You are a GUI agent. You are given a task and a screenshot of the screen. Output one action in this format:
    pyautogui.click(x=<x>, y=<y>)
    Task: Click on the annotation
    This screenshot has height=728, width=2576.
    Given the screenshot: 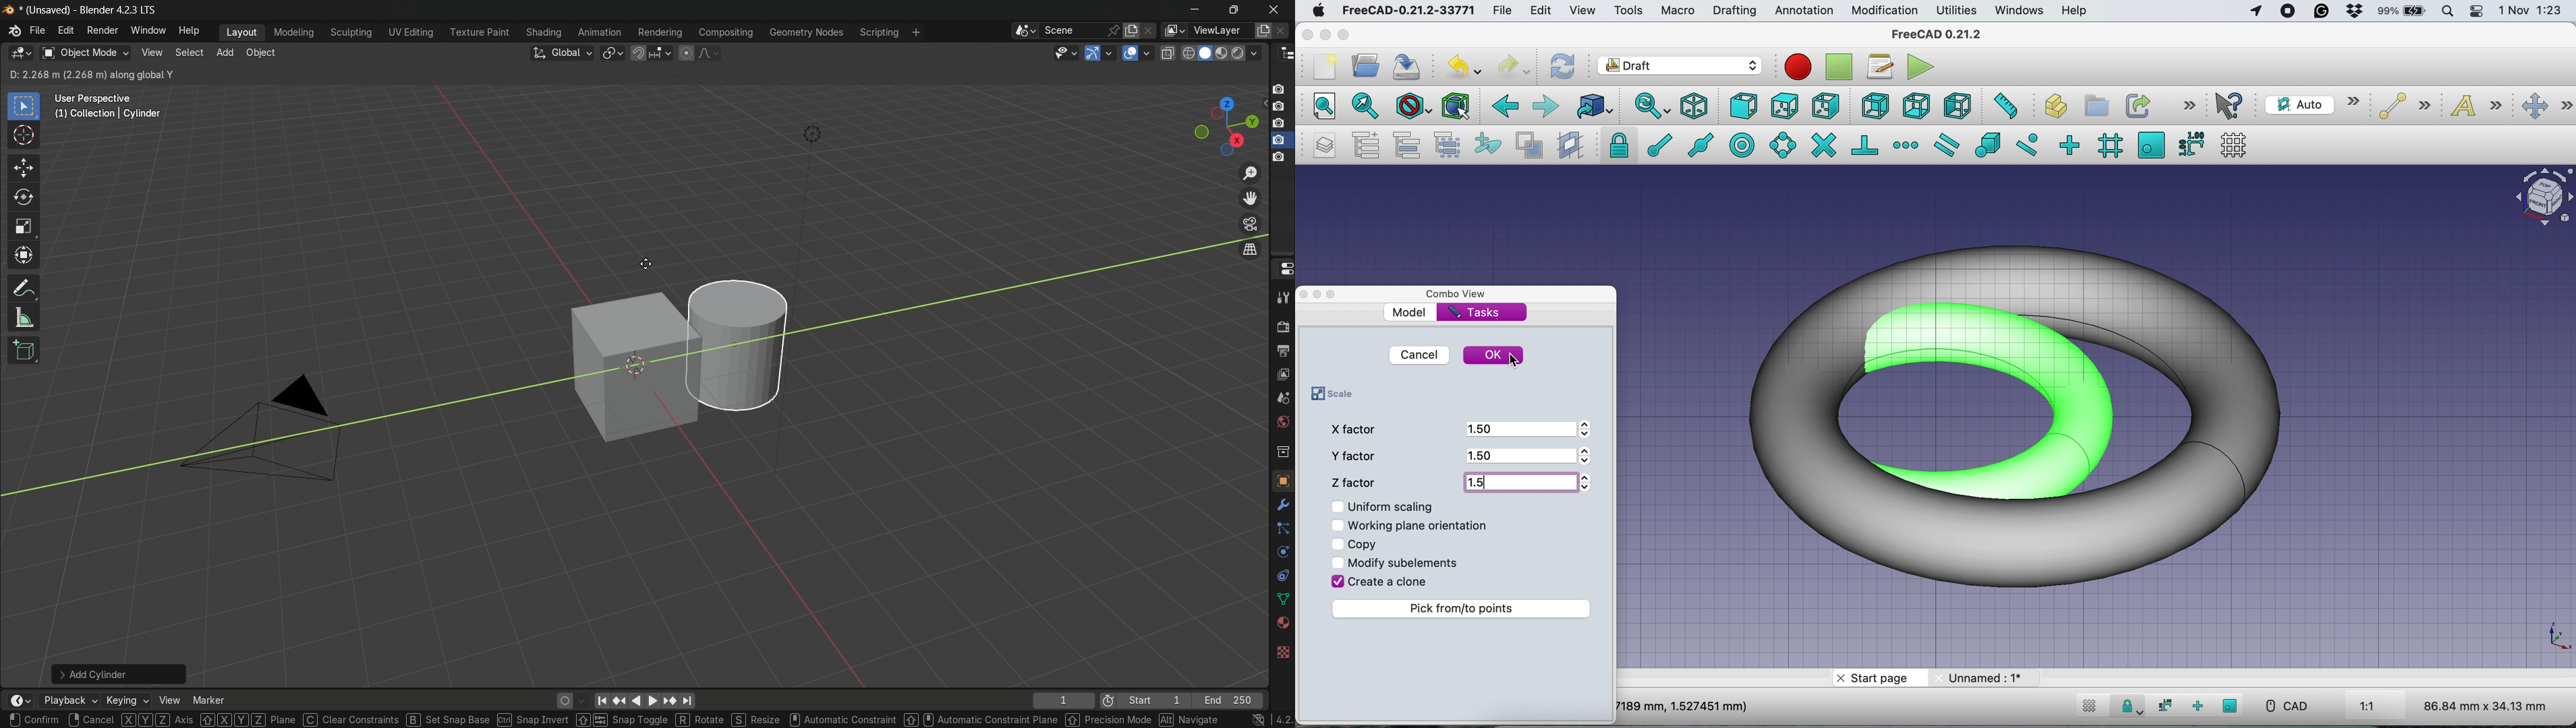 What is the action you would take?
    pyautogui.click(x=1804, y=11)
    